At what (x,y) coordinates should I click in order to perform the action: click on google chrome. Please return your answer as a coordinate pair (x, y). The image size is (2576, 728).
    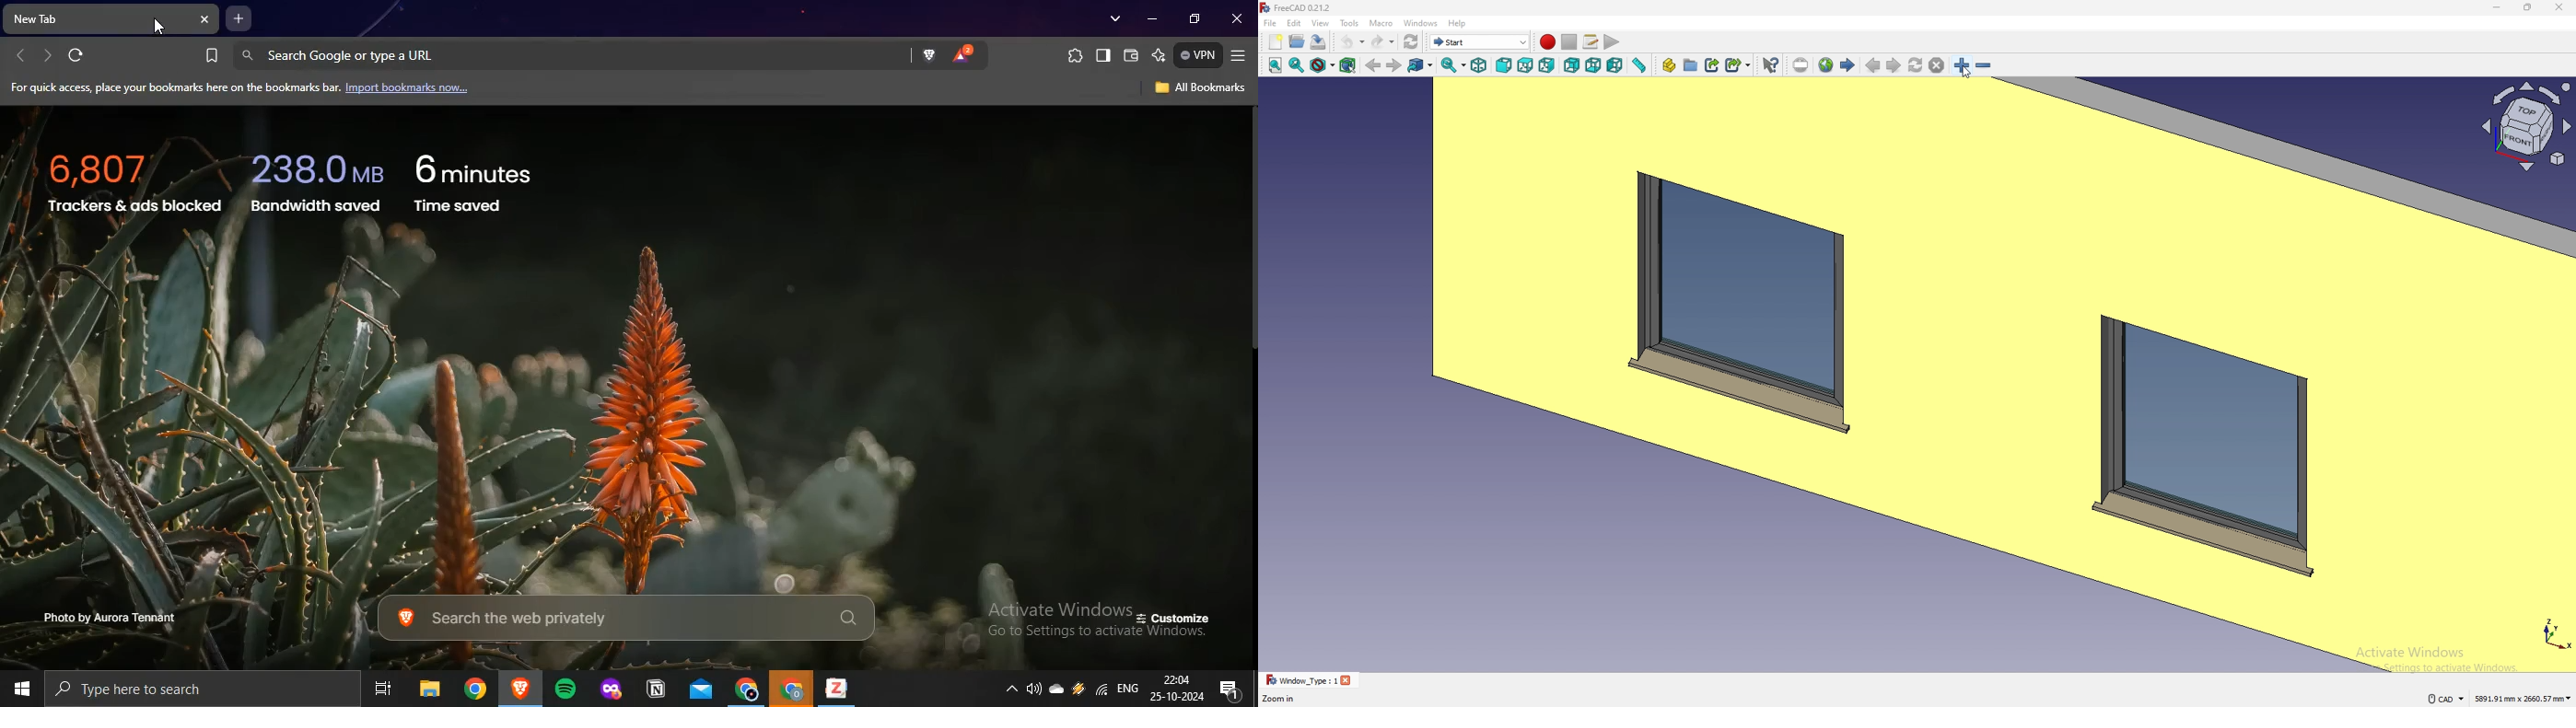
    Looking at the image, I should click on (477, 690).